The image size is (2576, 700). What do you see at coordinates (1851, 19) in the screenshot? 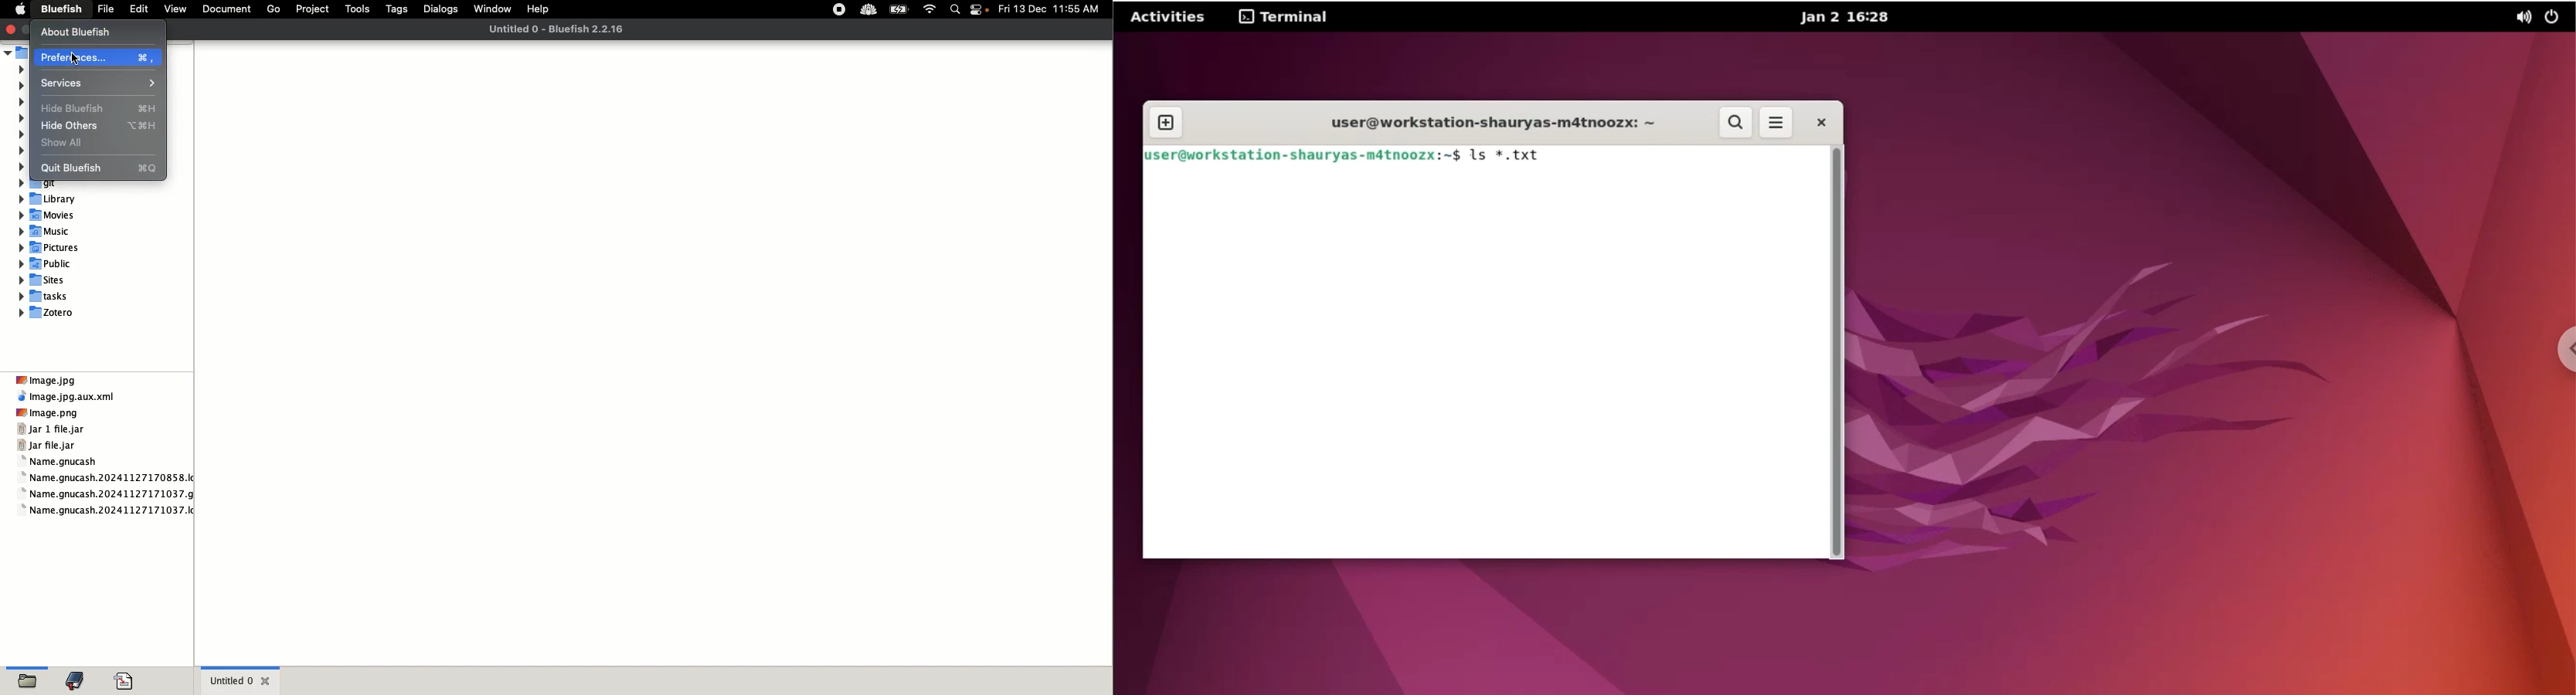
I see `Jan 2 16:28` at bounding box center [1851, 19].